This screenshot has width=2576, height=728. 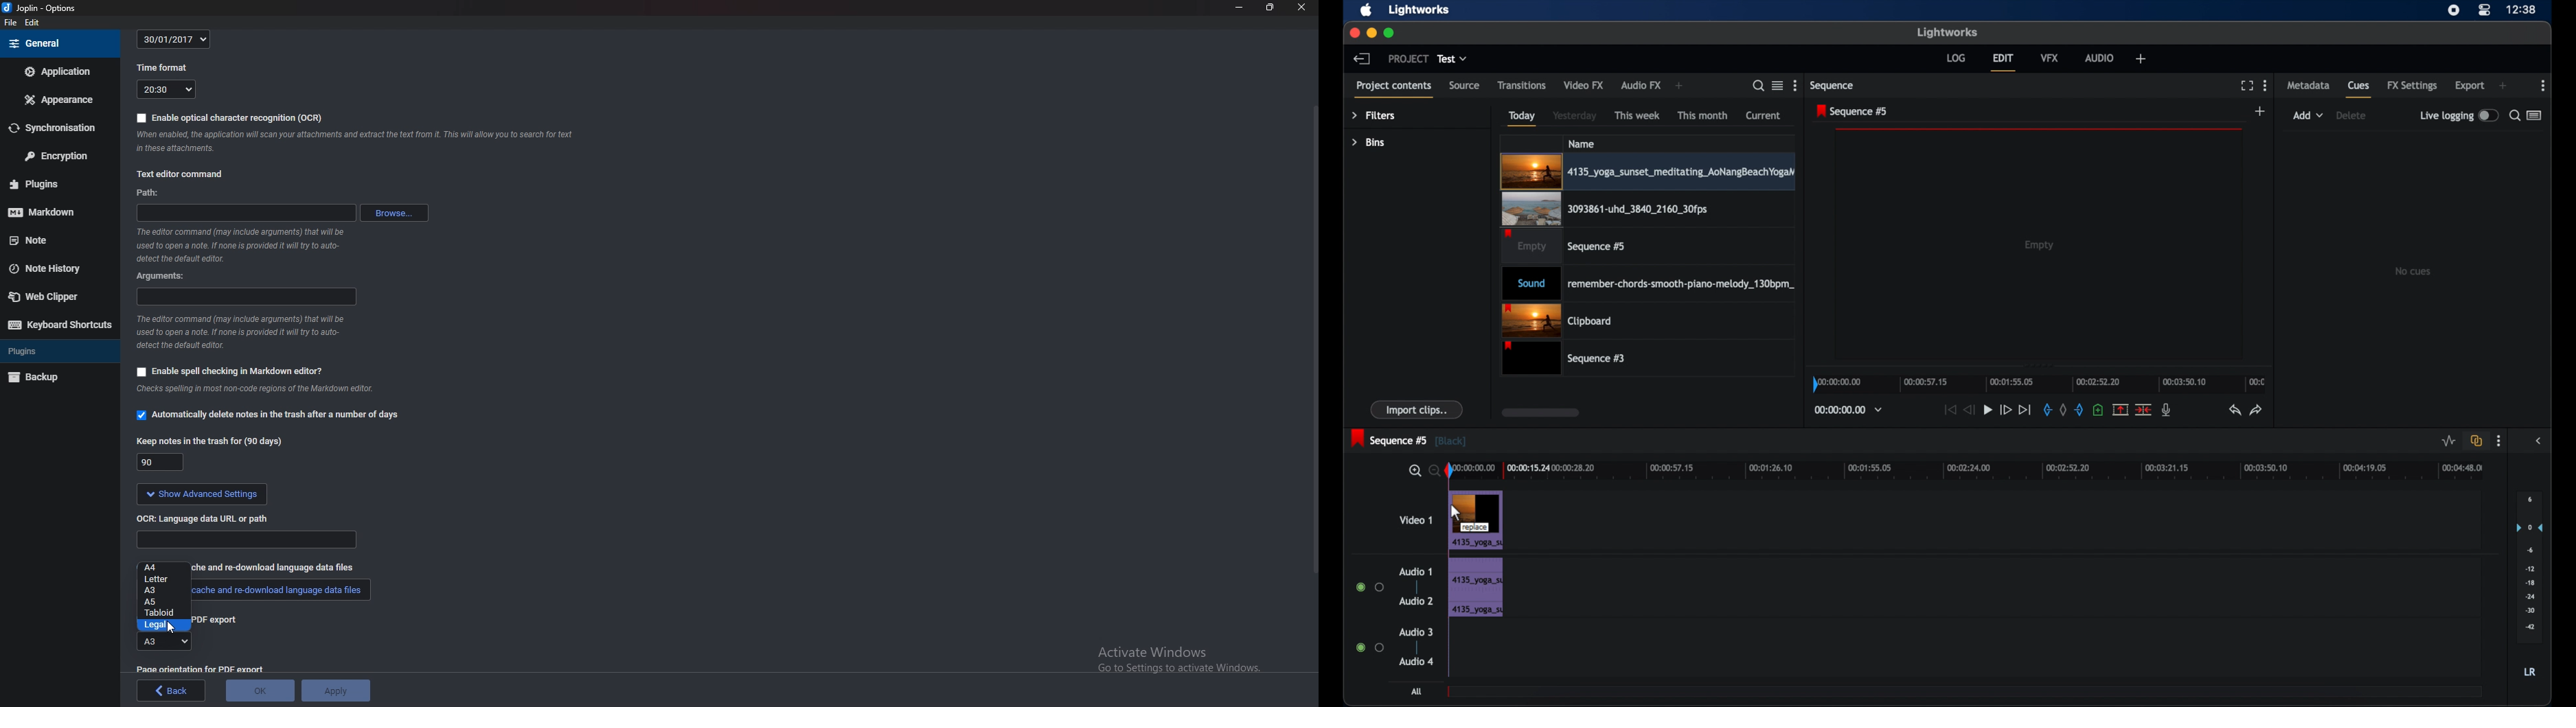 What do you see at coordinates (279, 592) in the screenshot?
I see `cache and re-download language data files` at bounding box center [279, 592].